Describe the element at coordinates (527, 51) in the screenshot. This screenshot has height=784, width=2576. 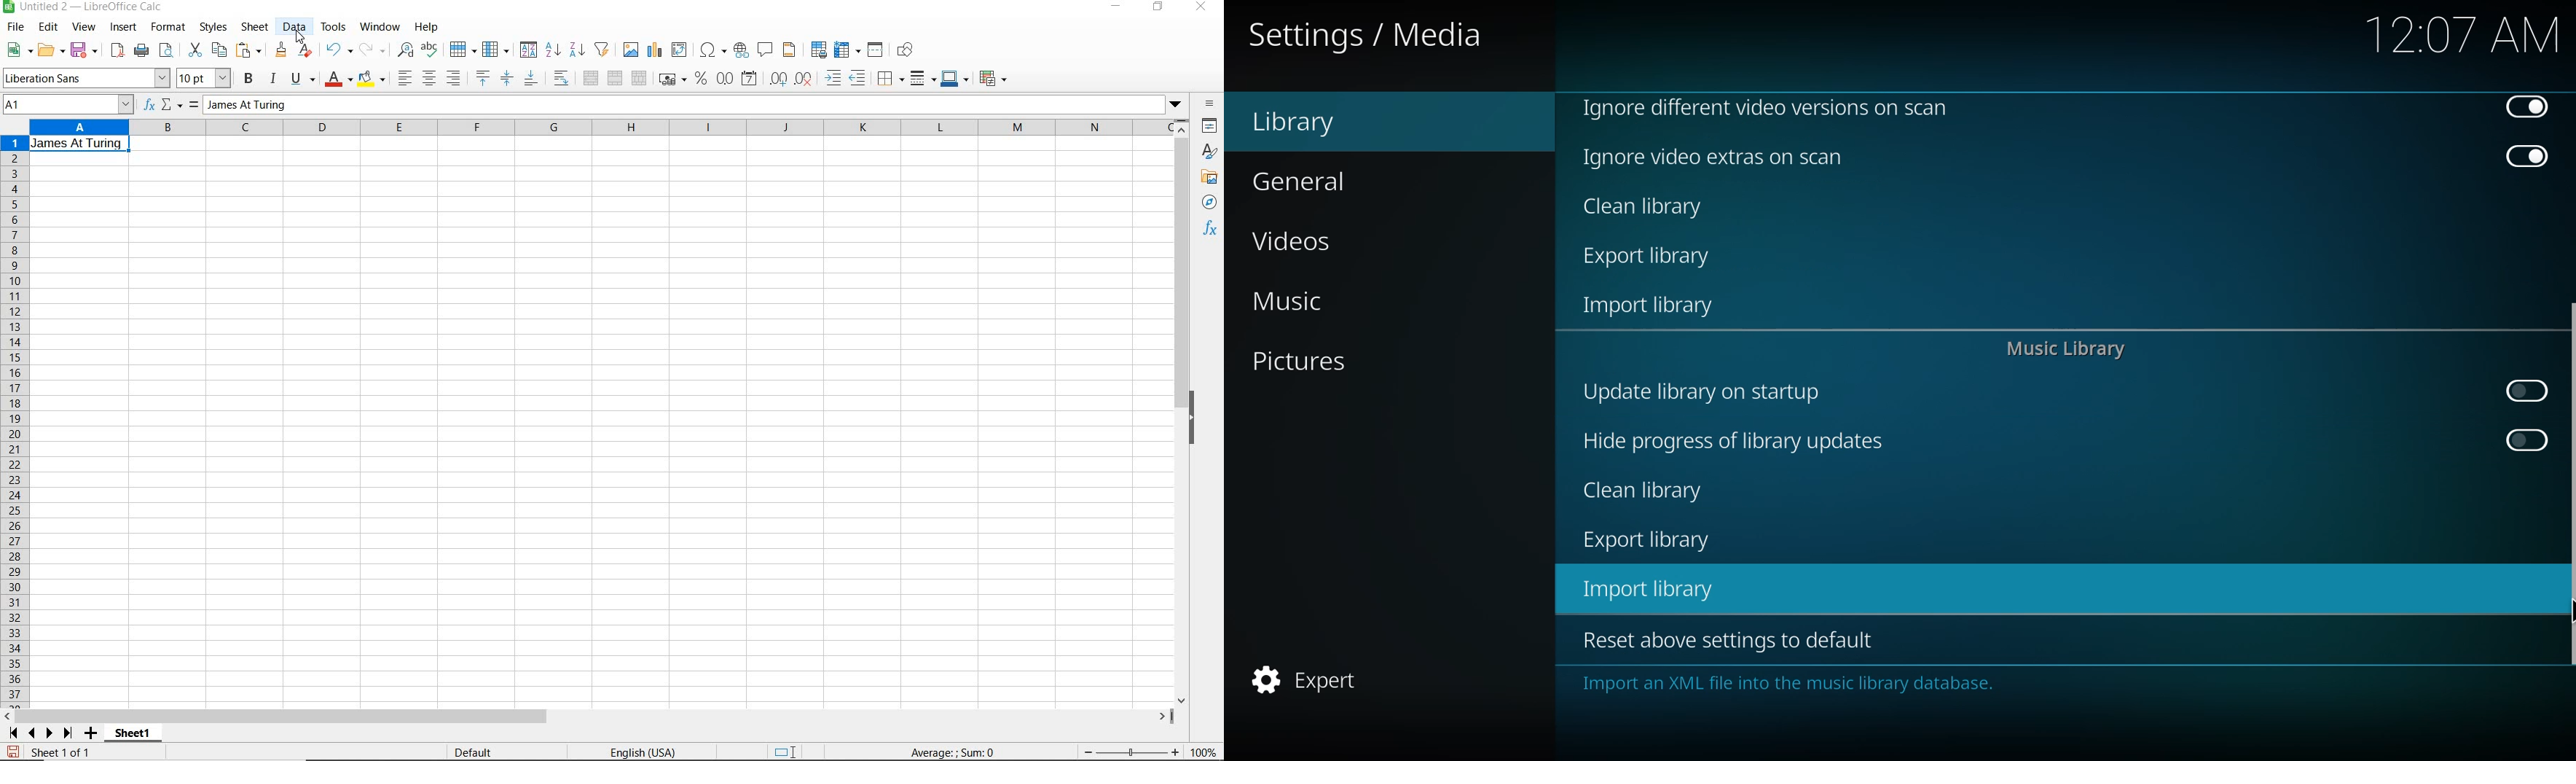
I see `sort` at that location.